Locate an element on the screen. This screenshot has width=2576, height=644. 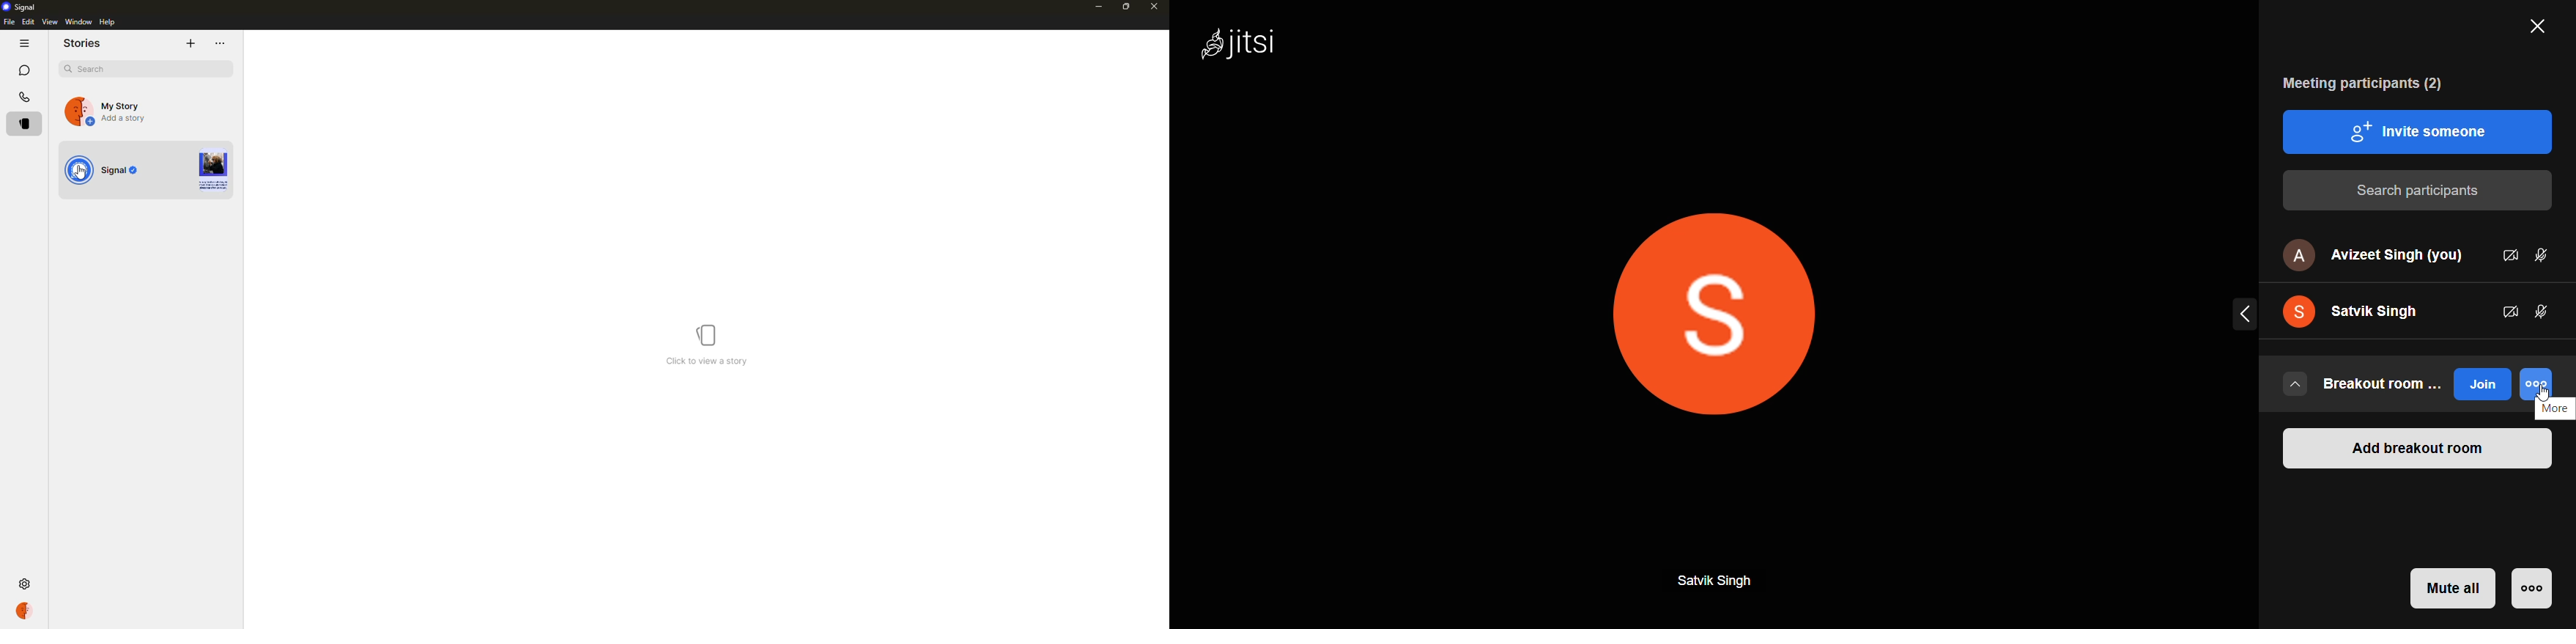
drop down is located at coordinates (2295, 383).